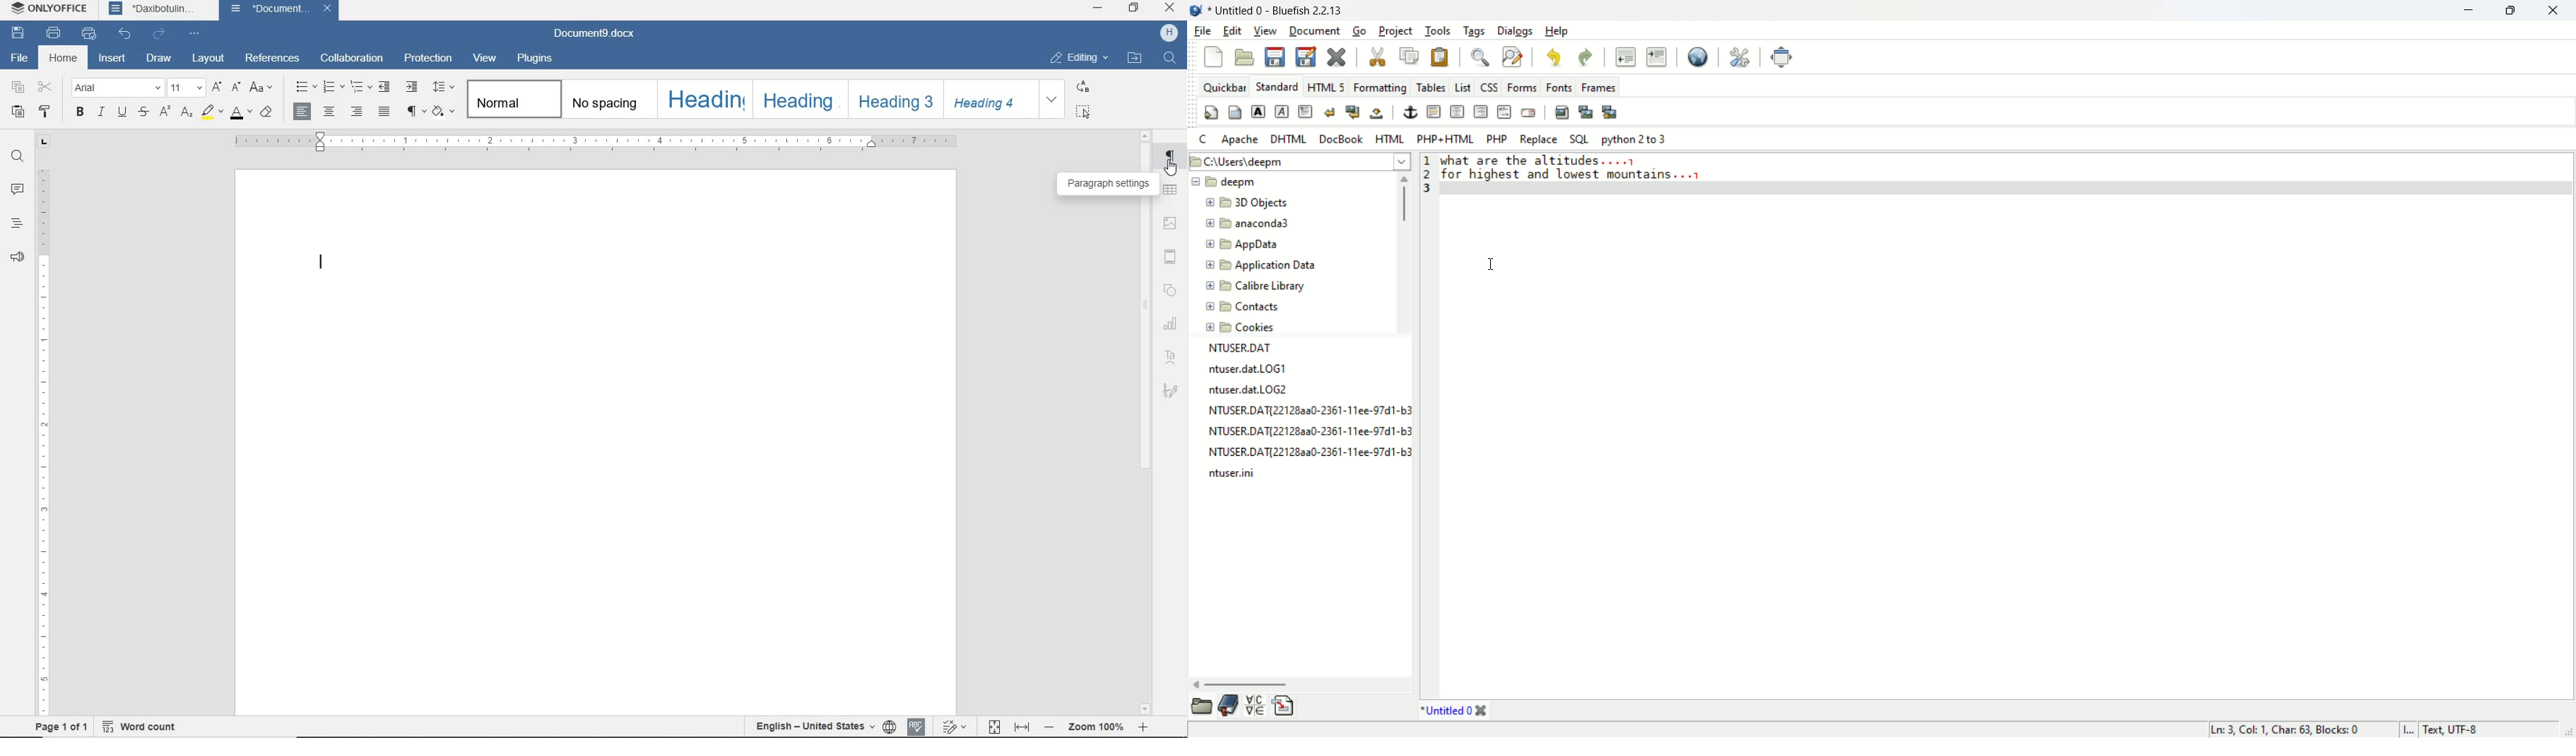 The height and width of the screenshot is (756, 2576). What do you see at coordinates (1579, 138) in the screenshot?
I see `SQL` at bounding box center [1579, 138].